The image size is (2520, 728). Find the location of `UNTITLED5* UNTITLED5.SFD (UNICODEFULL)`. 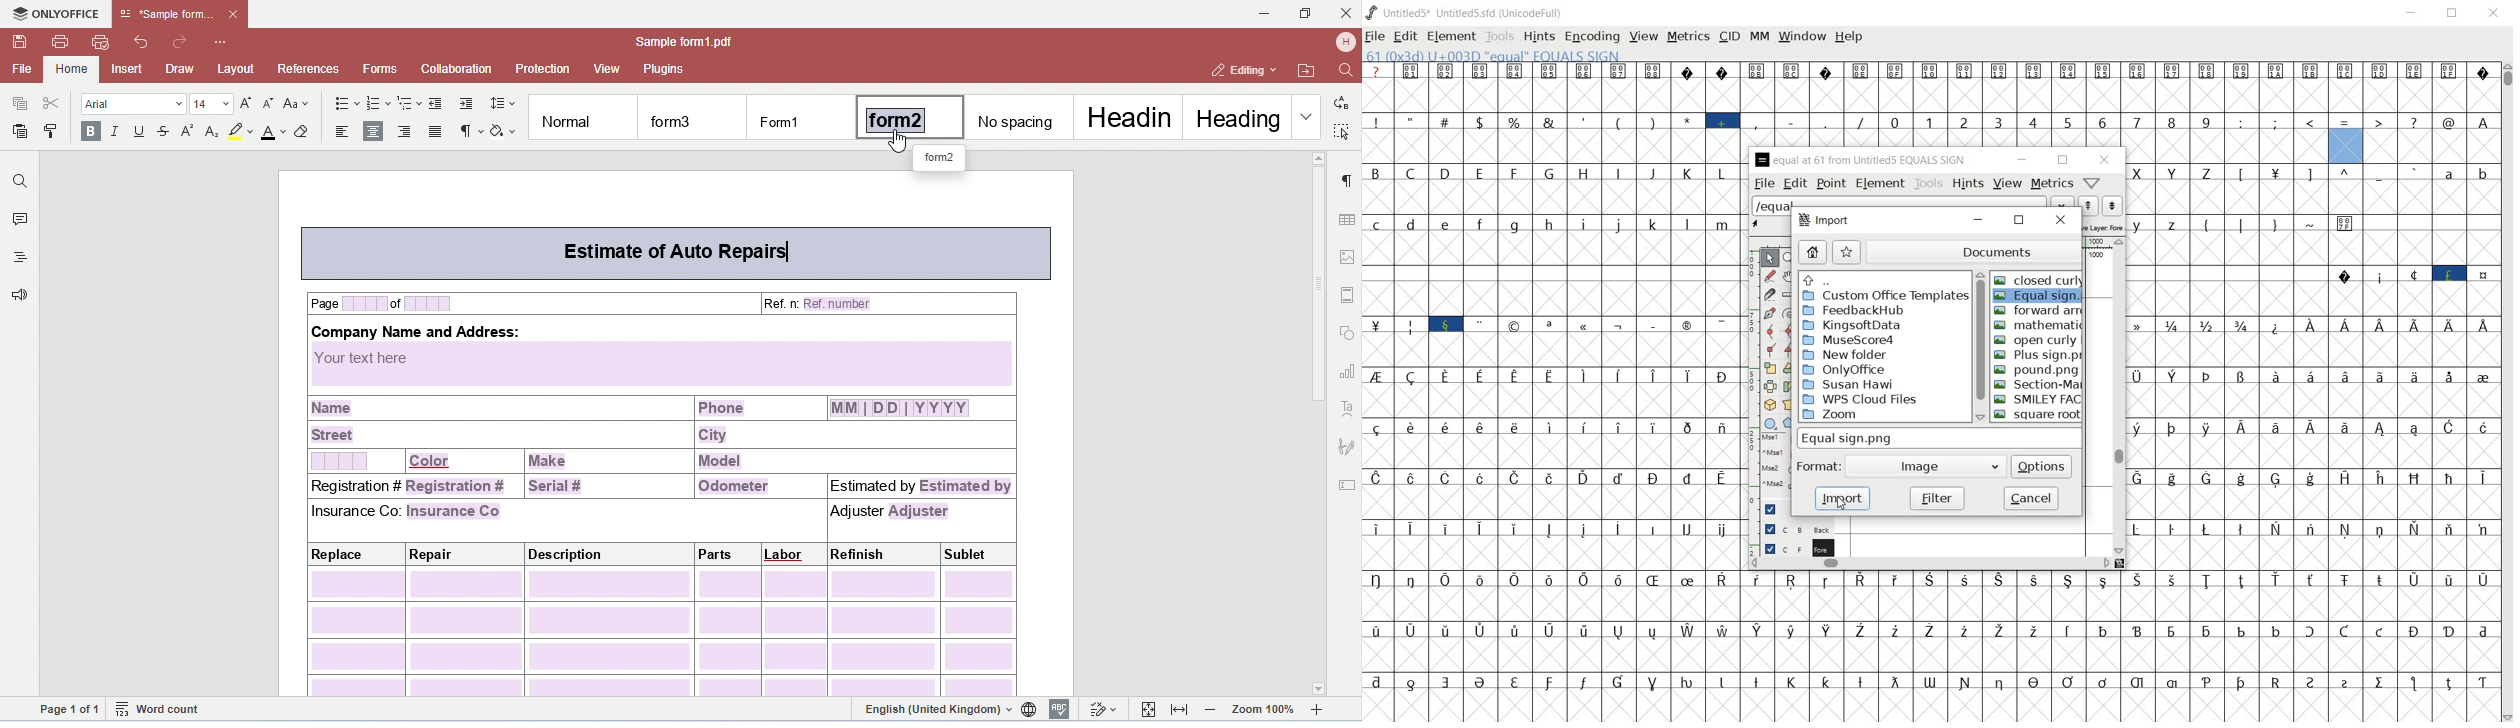

UNTITLED5* UNTITLED5.SFD (UNICODEFULL) is located at coordinates (1468, 12).